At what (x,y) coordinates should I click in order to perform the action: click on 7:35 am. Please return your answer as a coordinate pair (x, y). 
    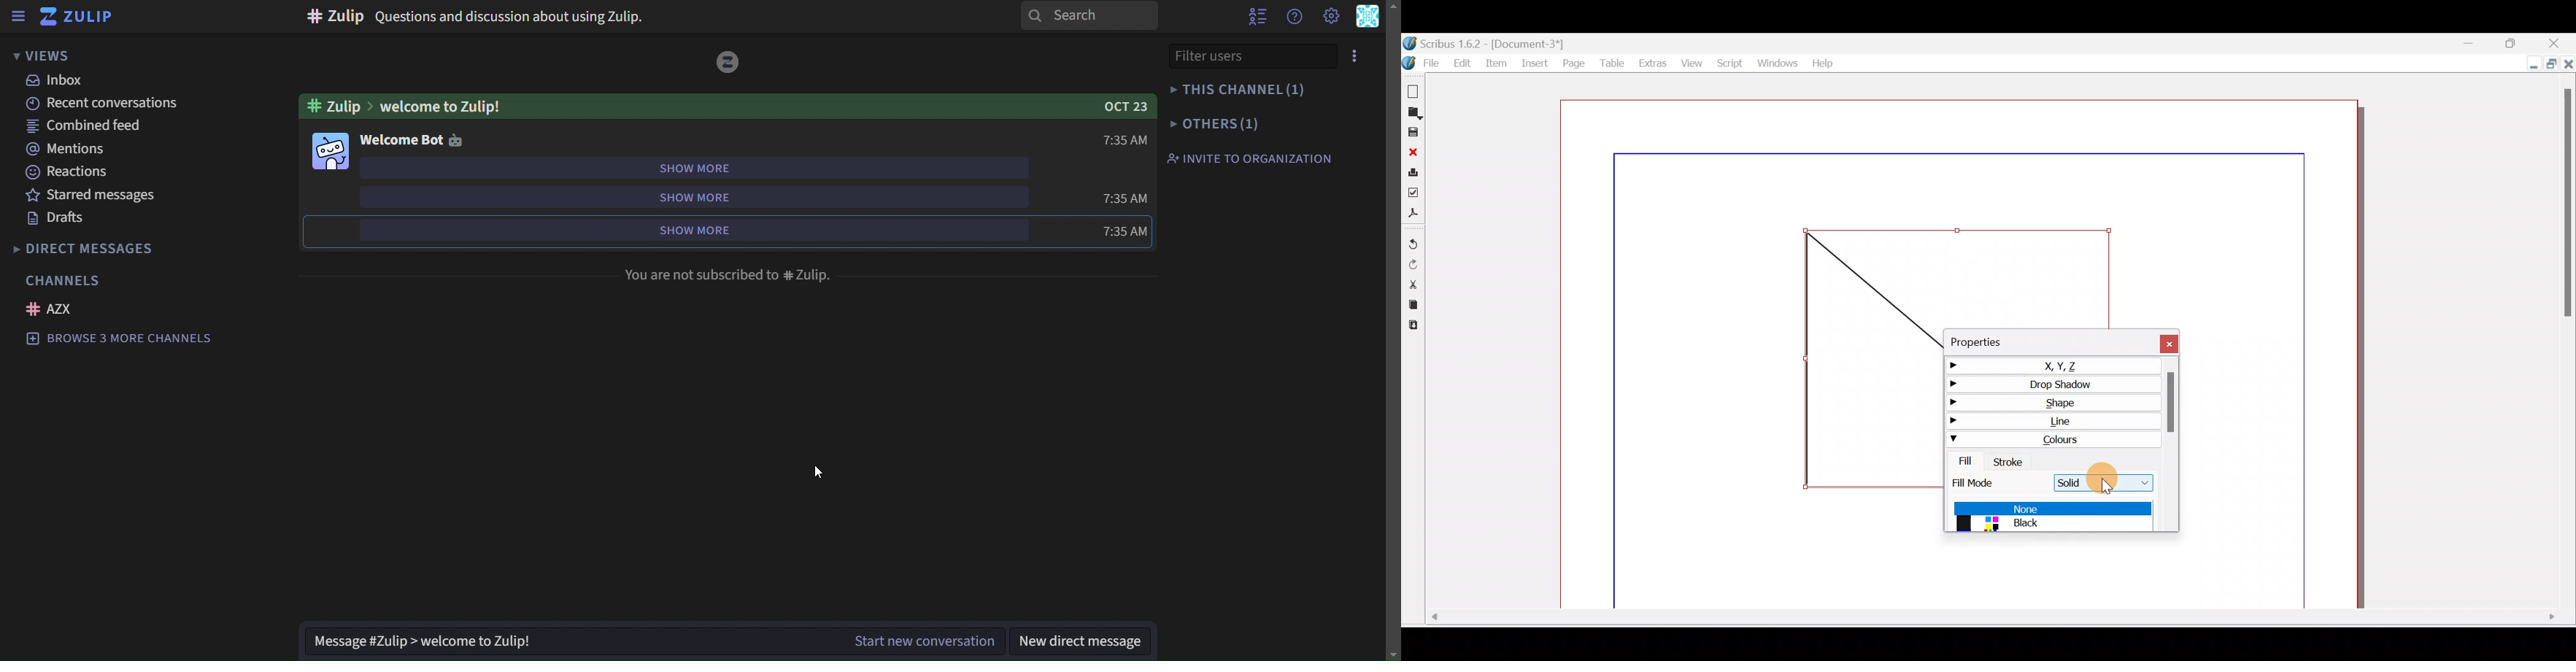
    Looking at the image, I should click on (1098, 230).